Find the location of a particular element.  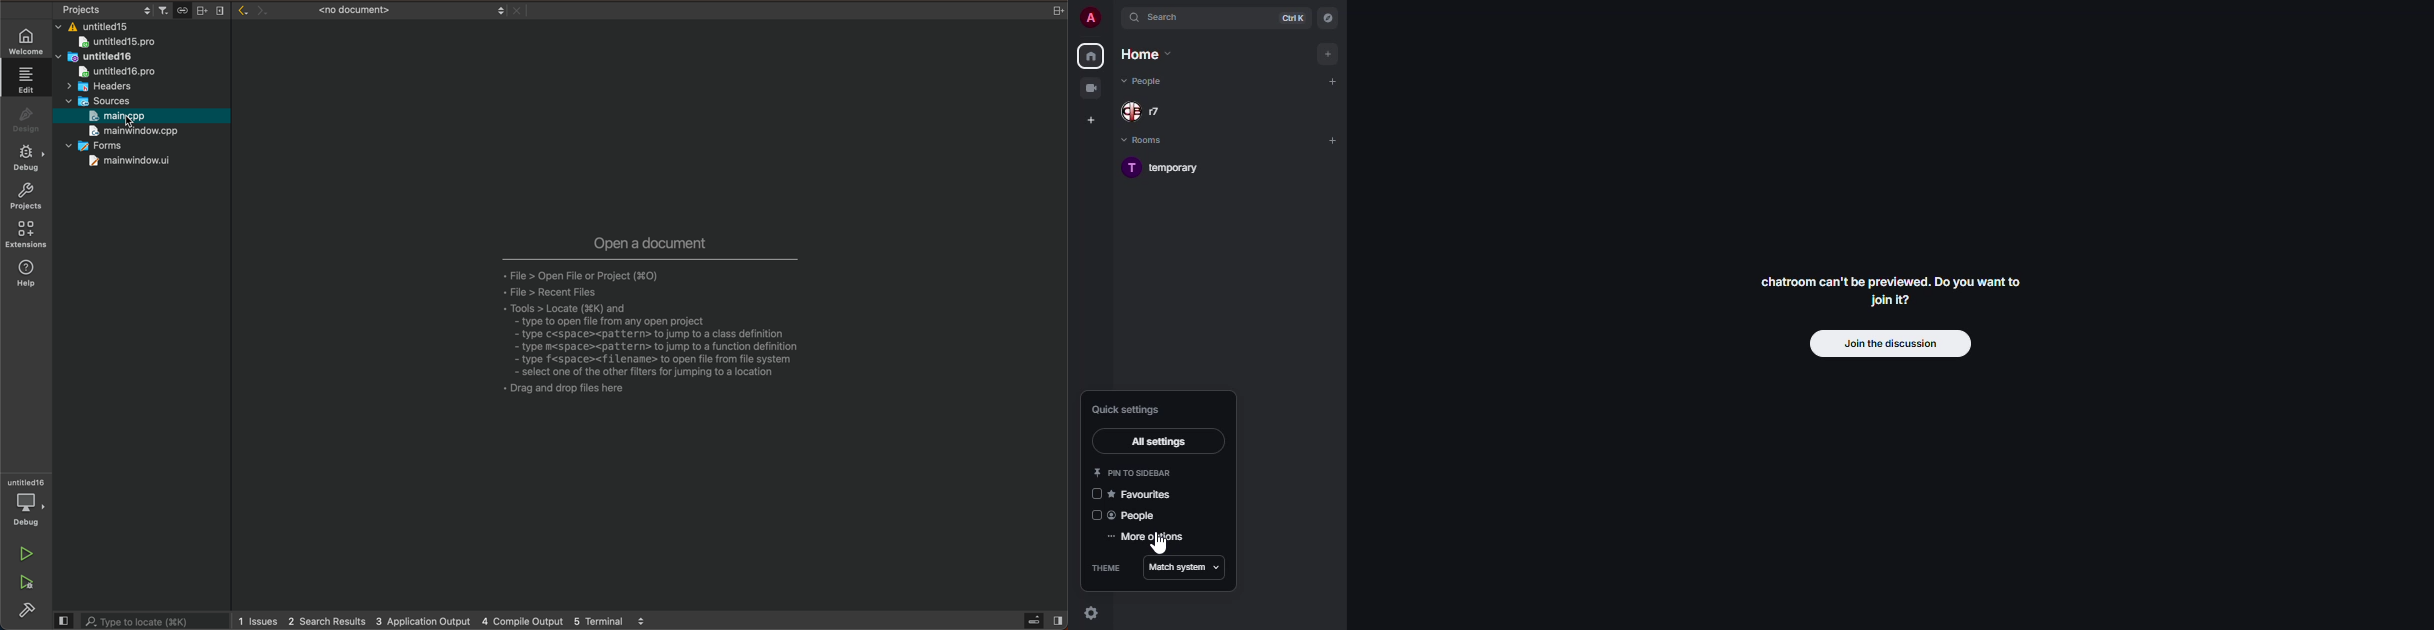

favorites is located at coordinates (1147, 495).